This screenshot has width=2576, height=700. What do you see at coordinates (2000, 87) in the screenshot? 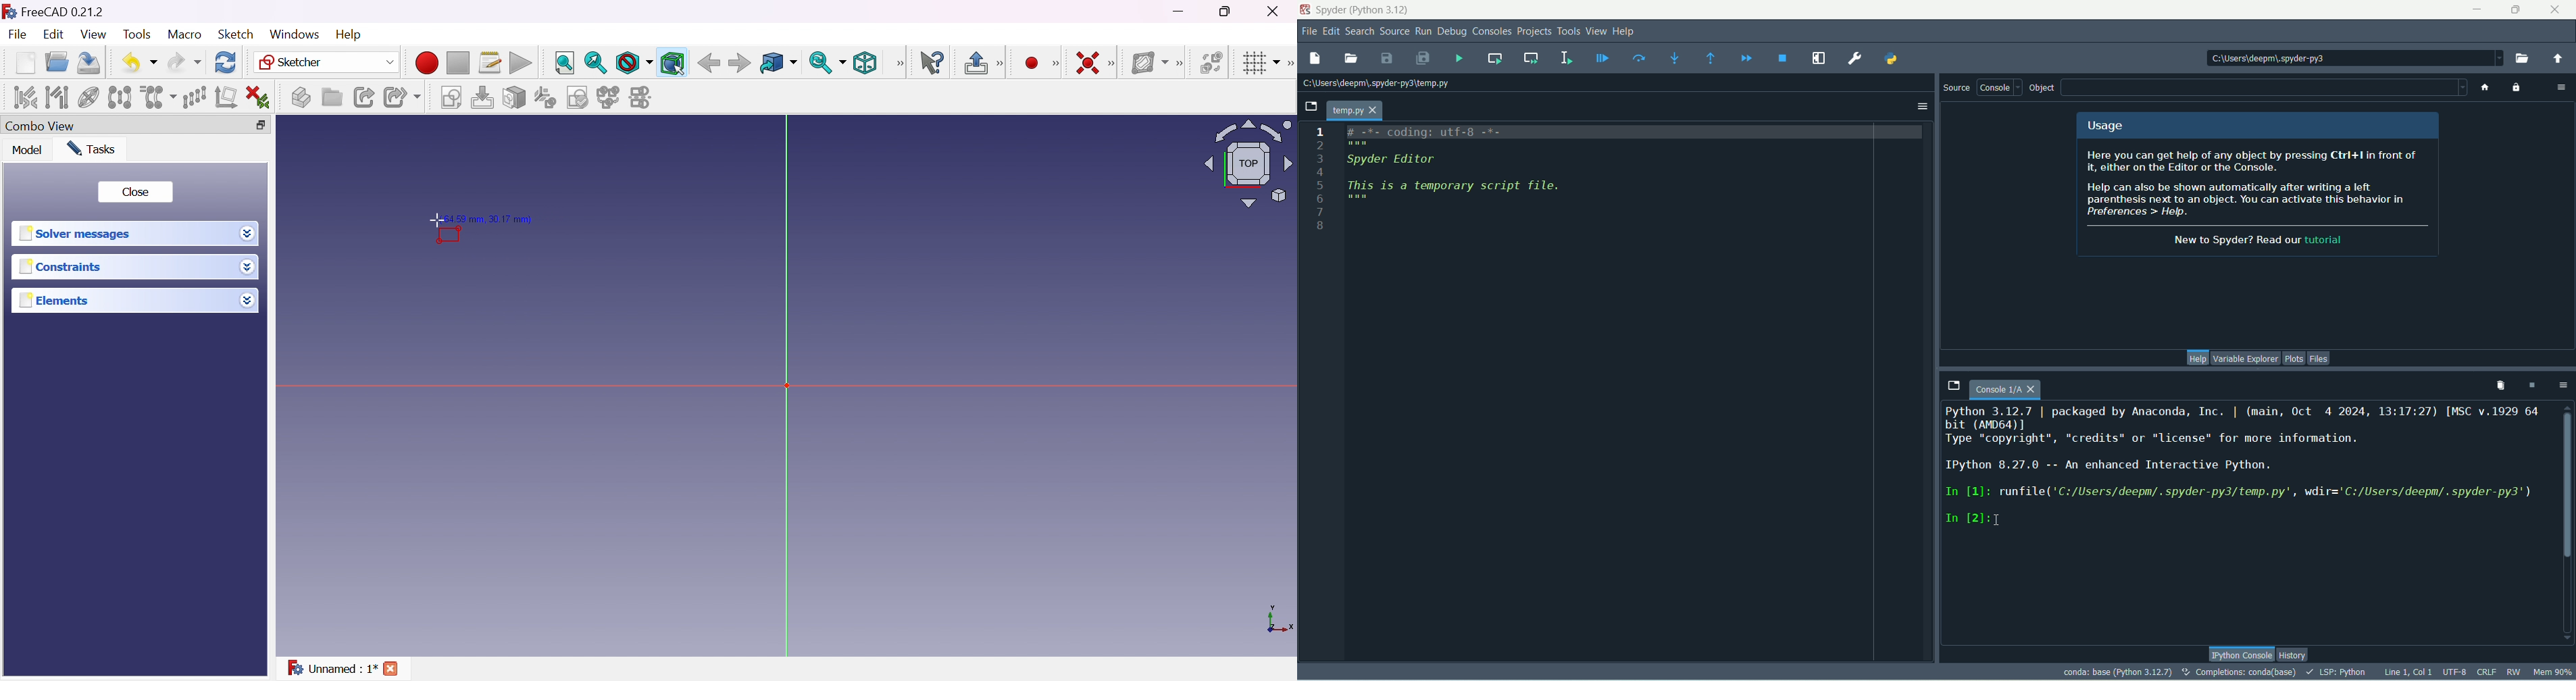
I see `console` at bounding box center [2000, 87].